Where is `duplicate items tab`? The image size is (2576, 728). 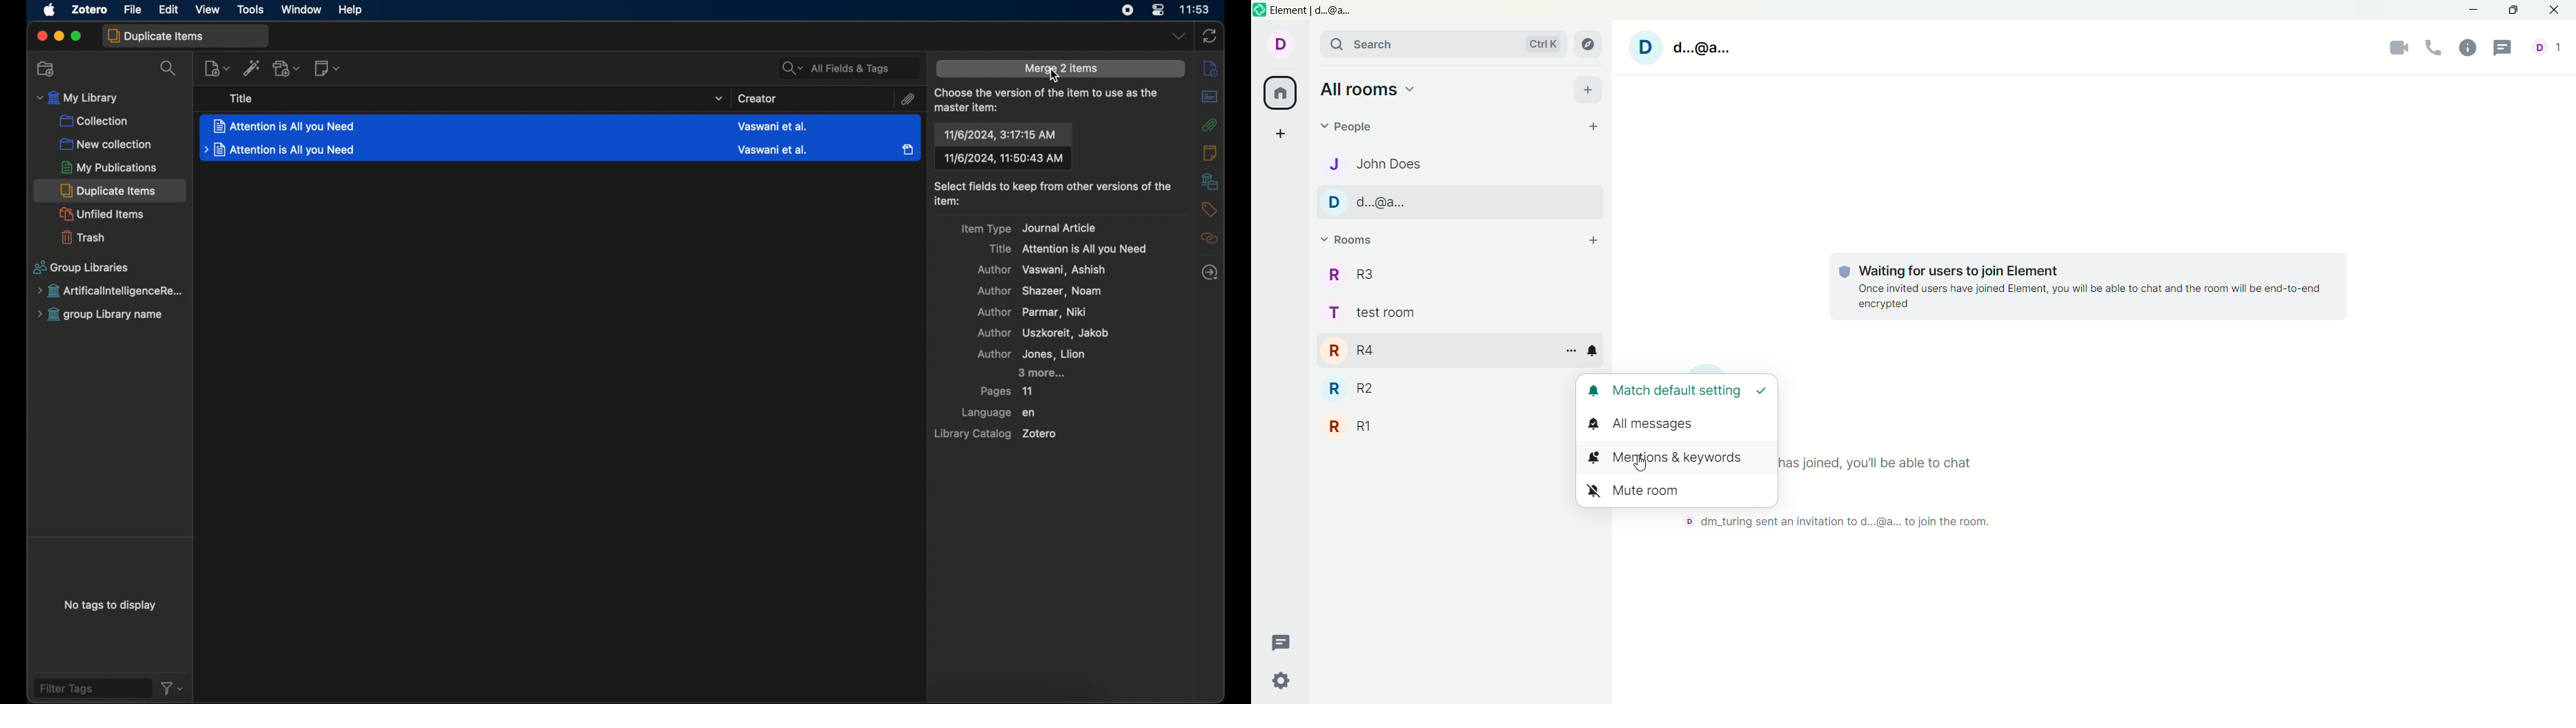 duplicate items tab is located at coordinates (185, 37).